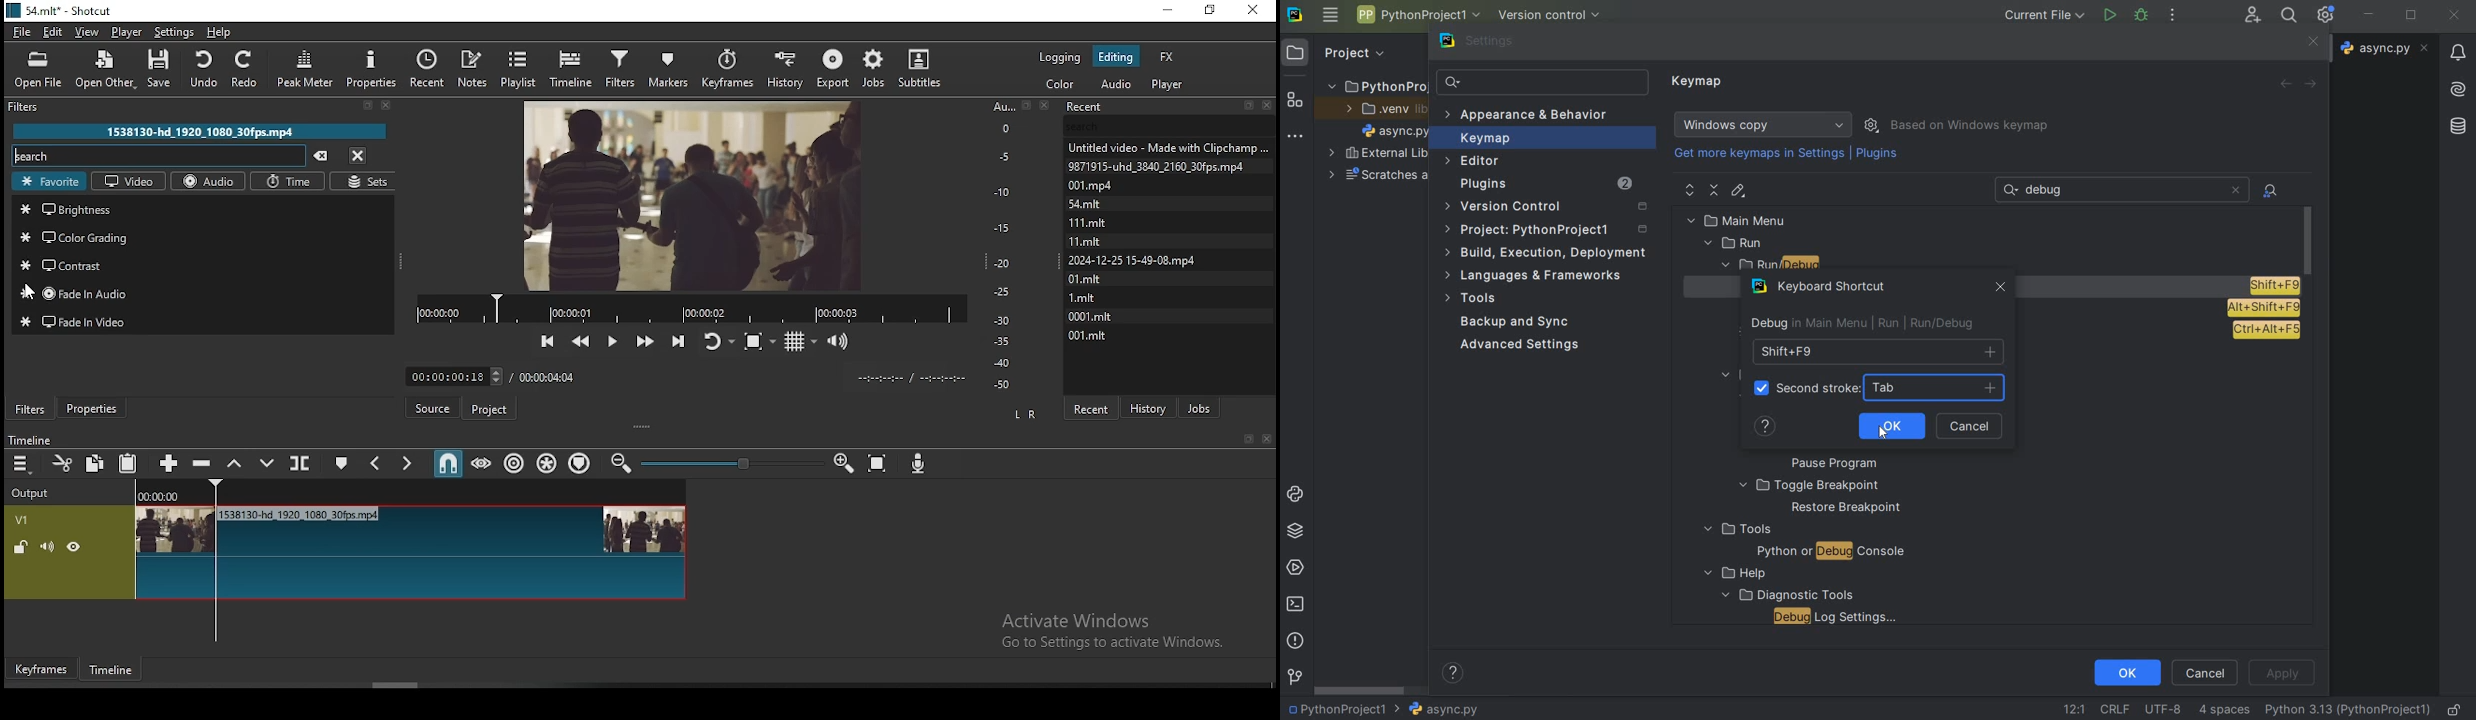 The height and width of the screenshot is (728, 2492). Describe the element at coordinates (51, 31) in the screenshot. I see `edit` at that location.